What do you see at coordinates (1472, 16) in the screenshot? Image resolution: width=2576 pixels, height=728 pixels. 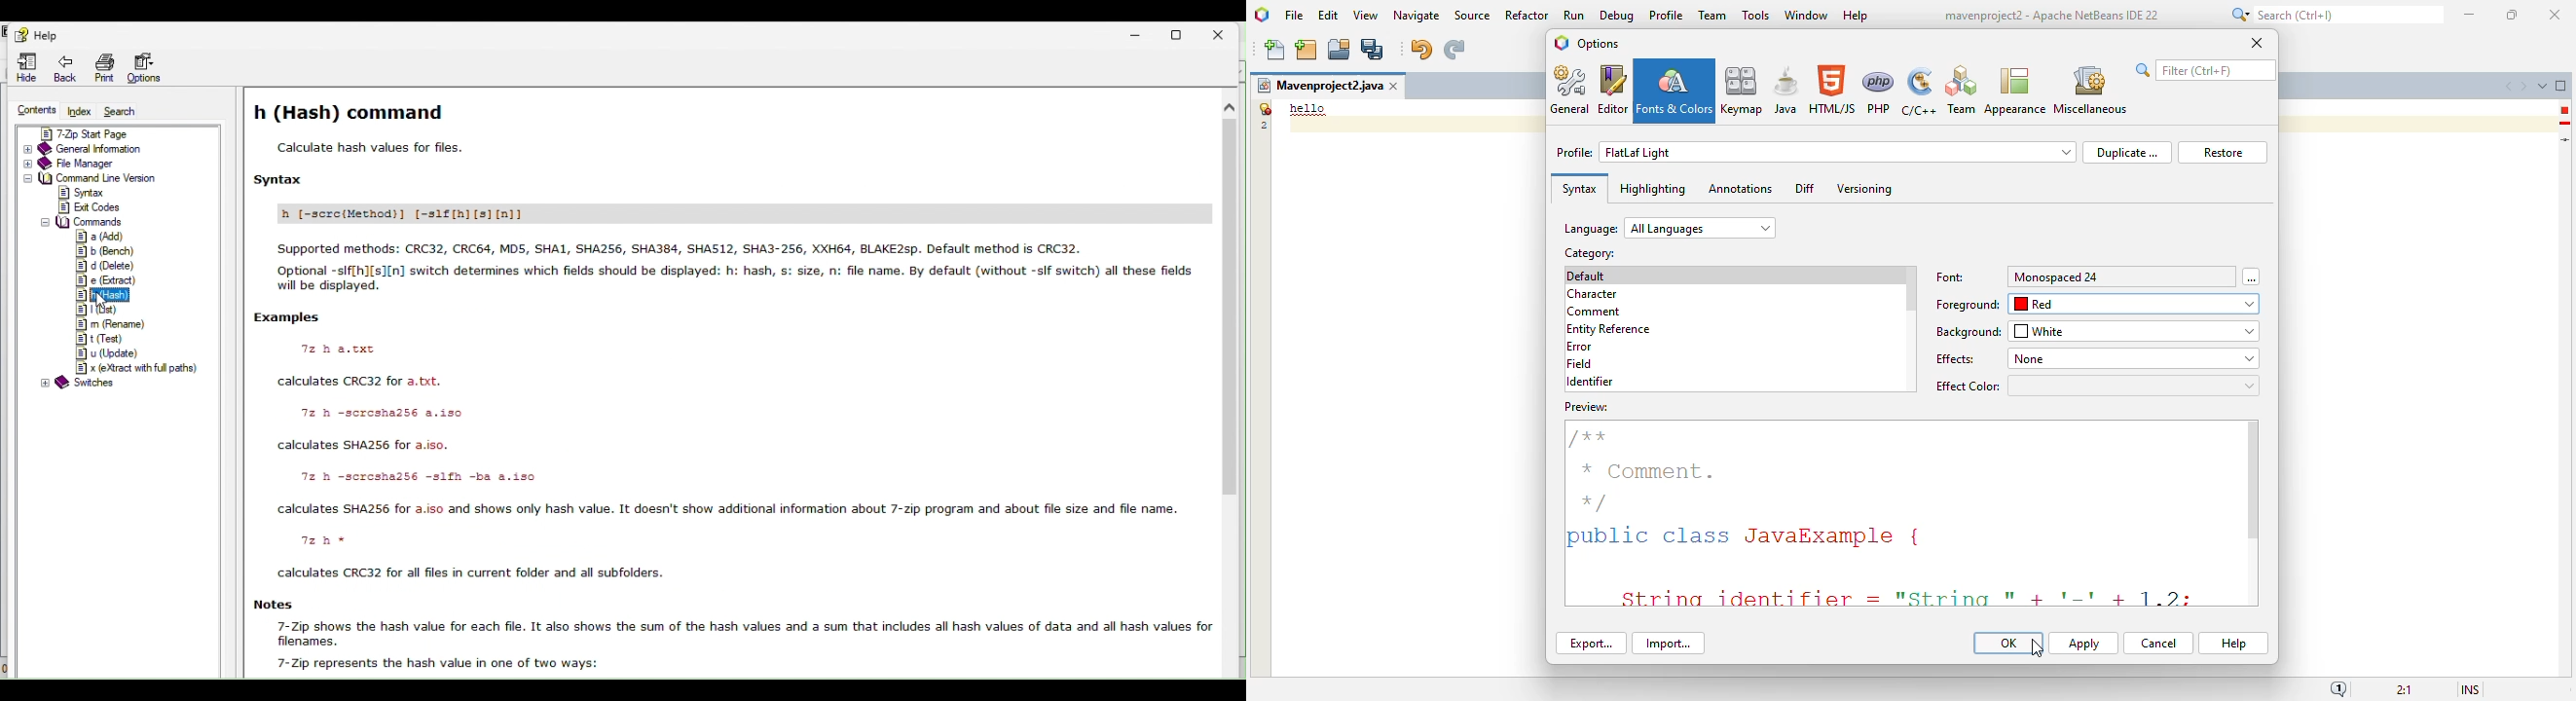 I see `source` at bounding box center [1472, 16].